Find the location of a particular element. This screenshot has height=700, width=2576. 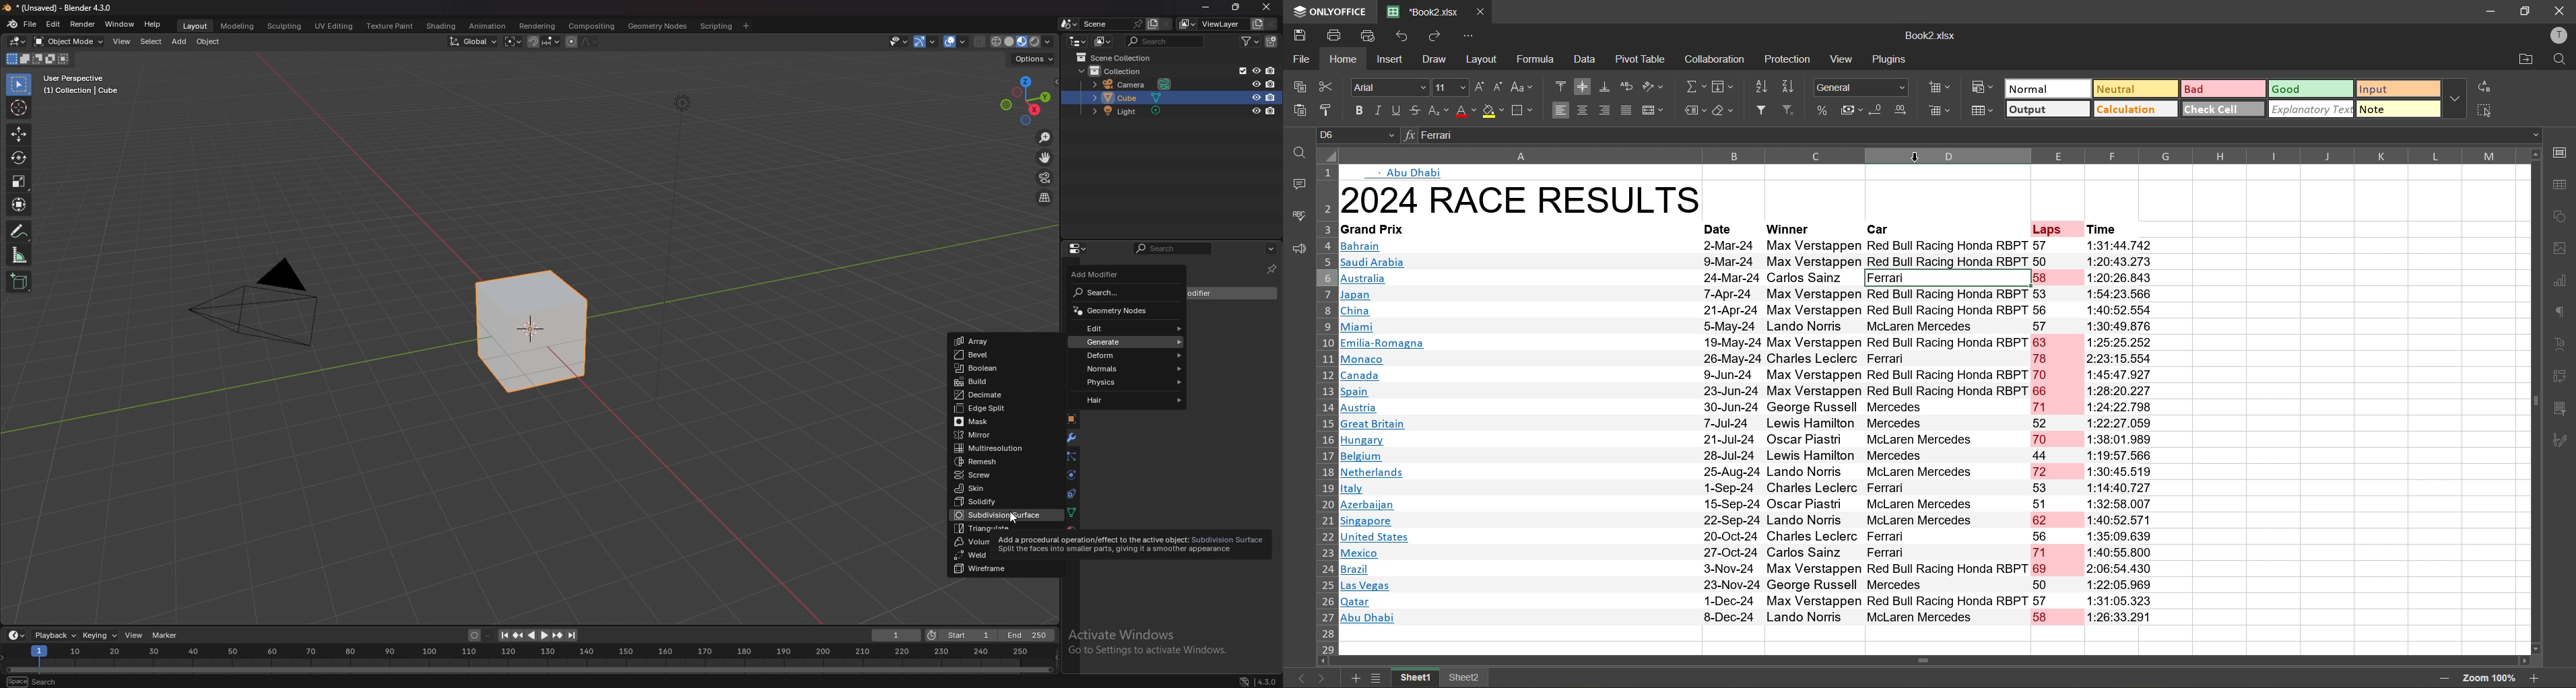

copy style is located at coordinates (1328, 108).